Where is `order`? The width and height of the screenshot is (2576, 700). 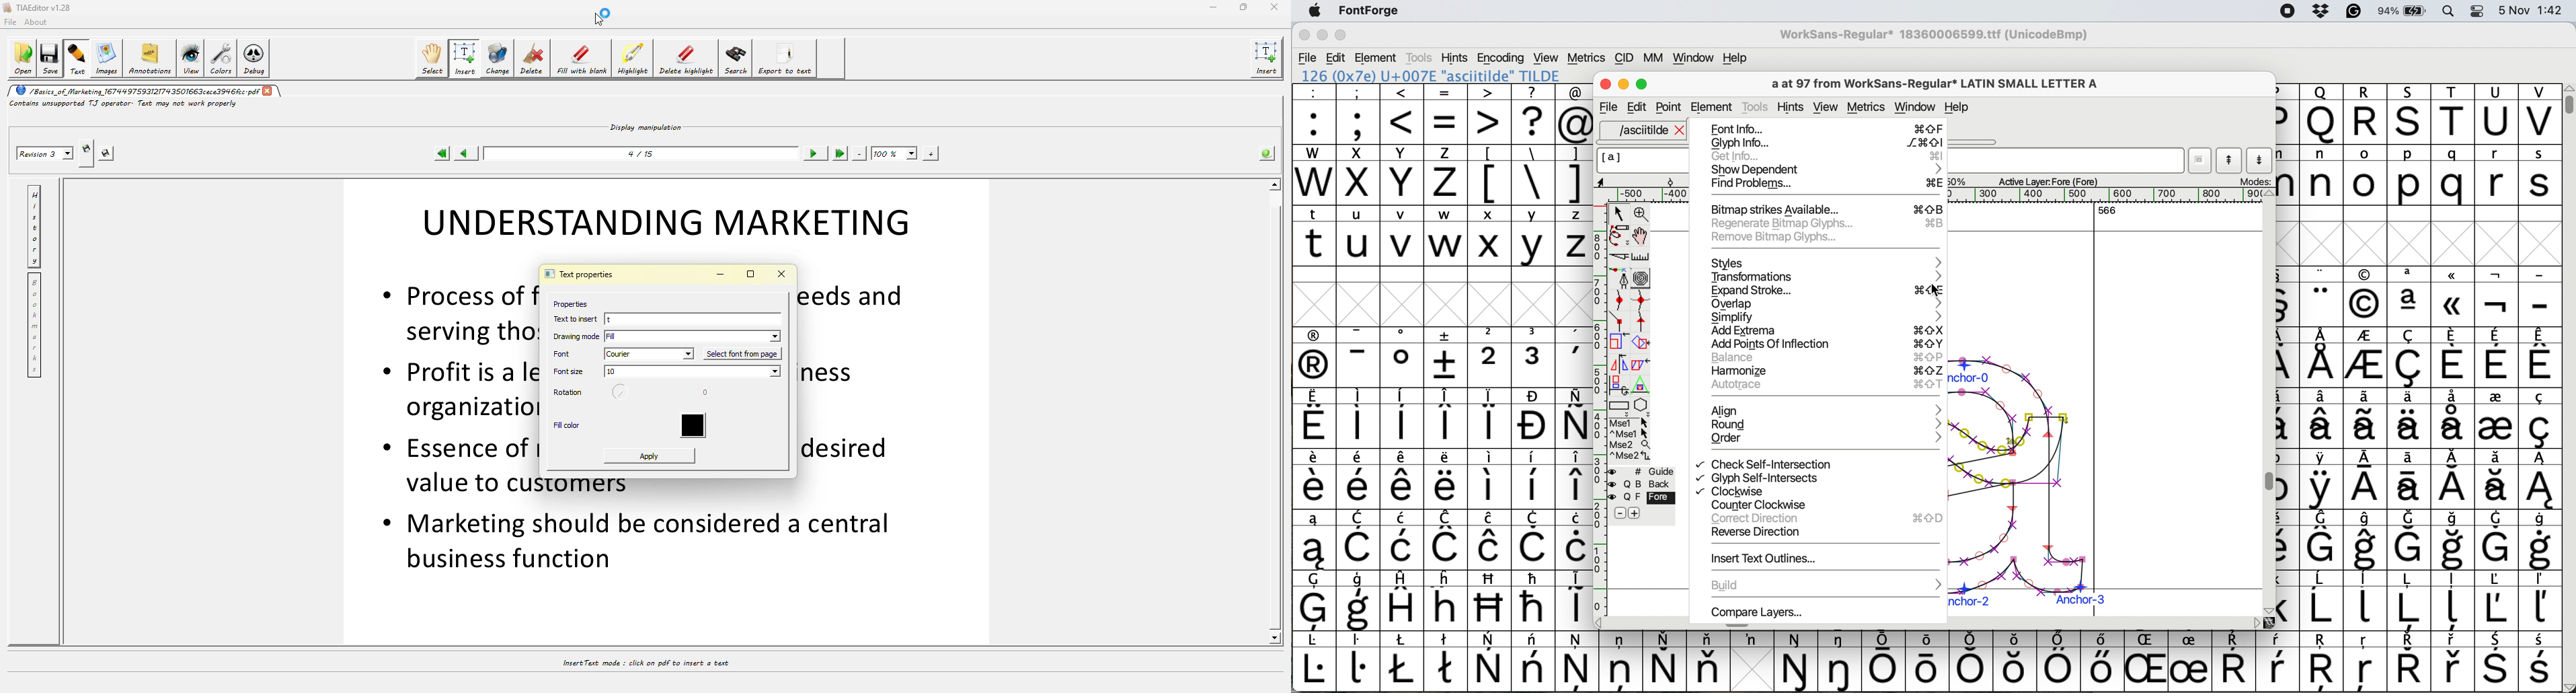 order is located at coordinates (1825, 439).